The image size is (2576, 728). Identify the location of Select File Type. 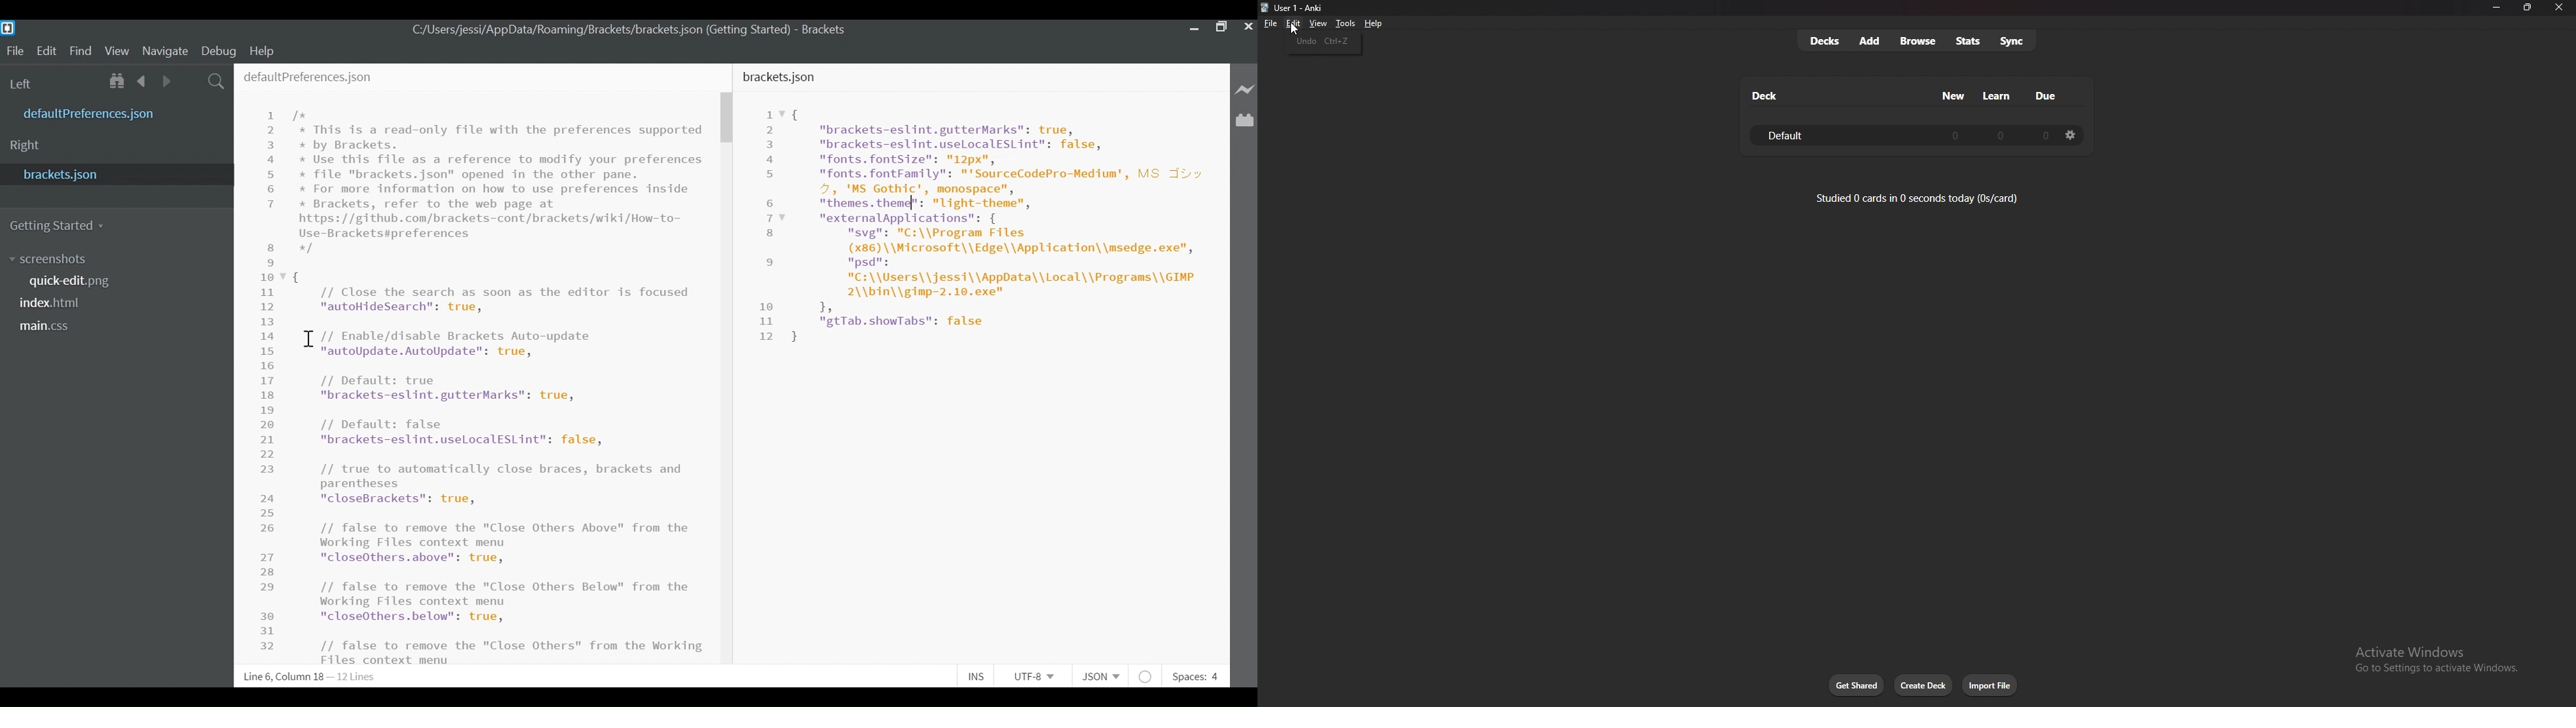
(1099, 676).